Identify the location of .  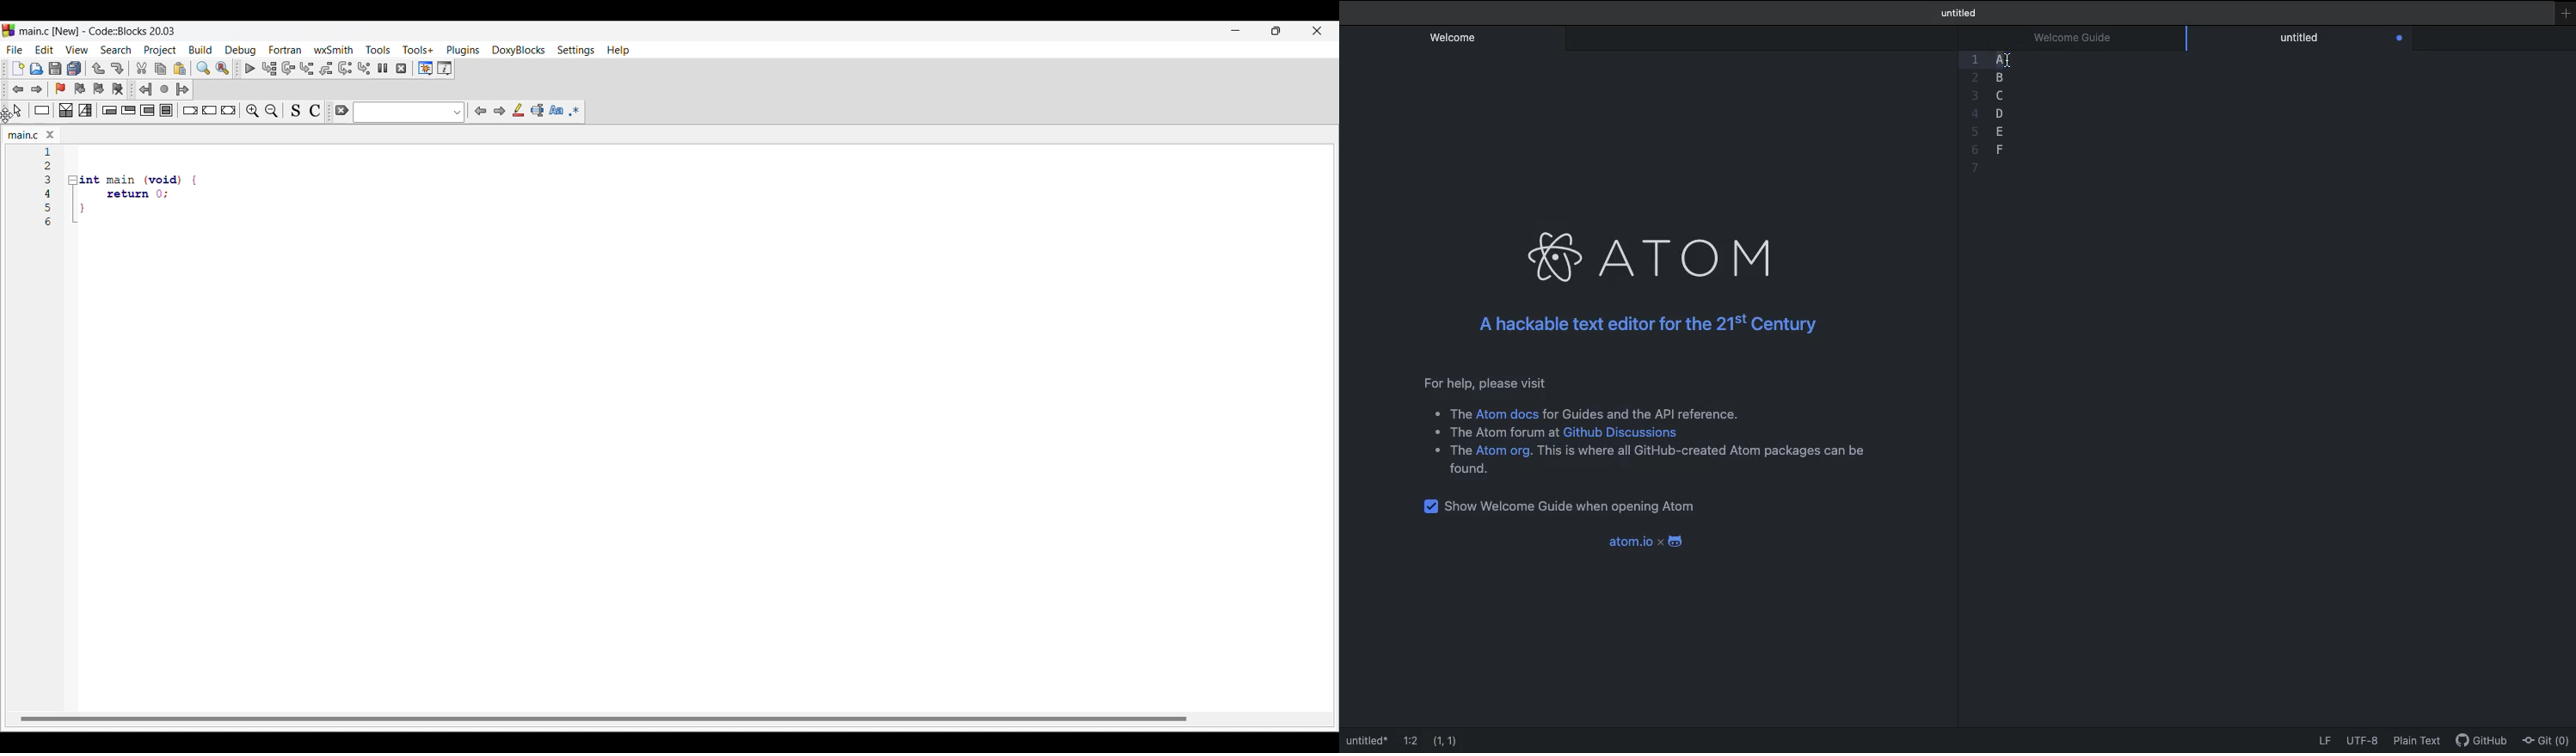
(50, 207).